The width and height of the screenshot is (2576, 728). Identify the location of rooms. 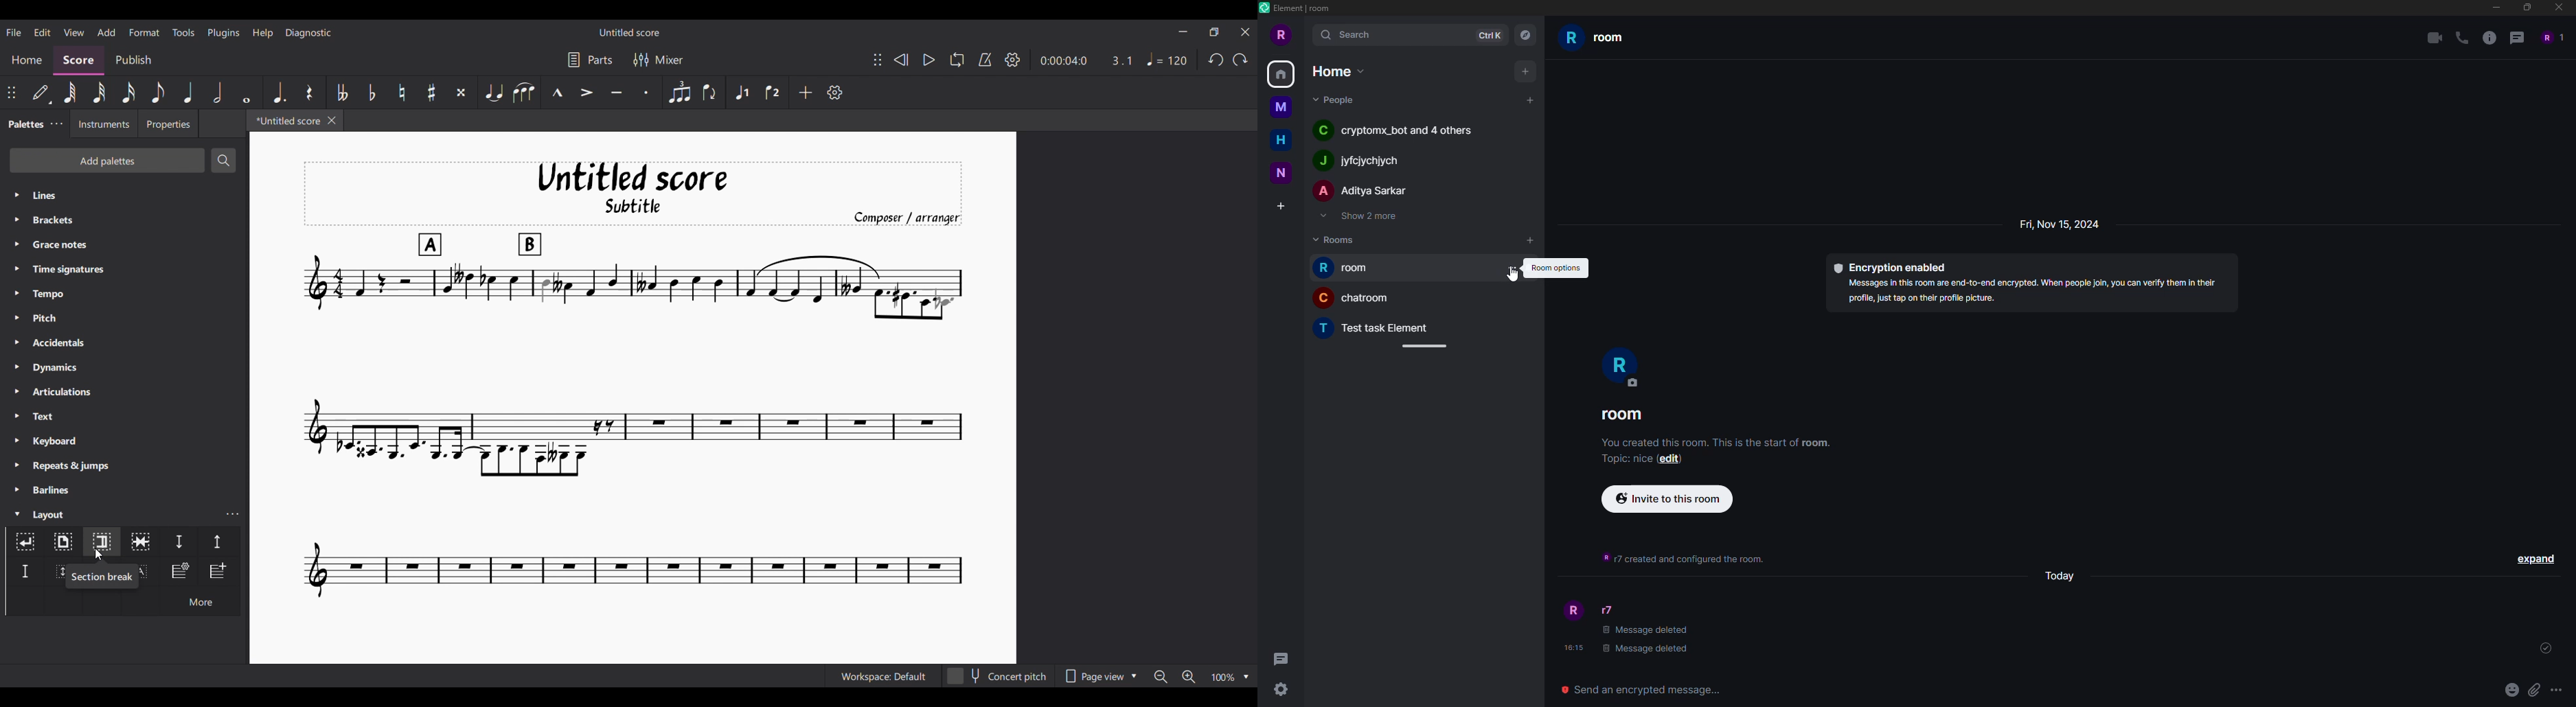
(1338, 240).